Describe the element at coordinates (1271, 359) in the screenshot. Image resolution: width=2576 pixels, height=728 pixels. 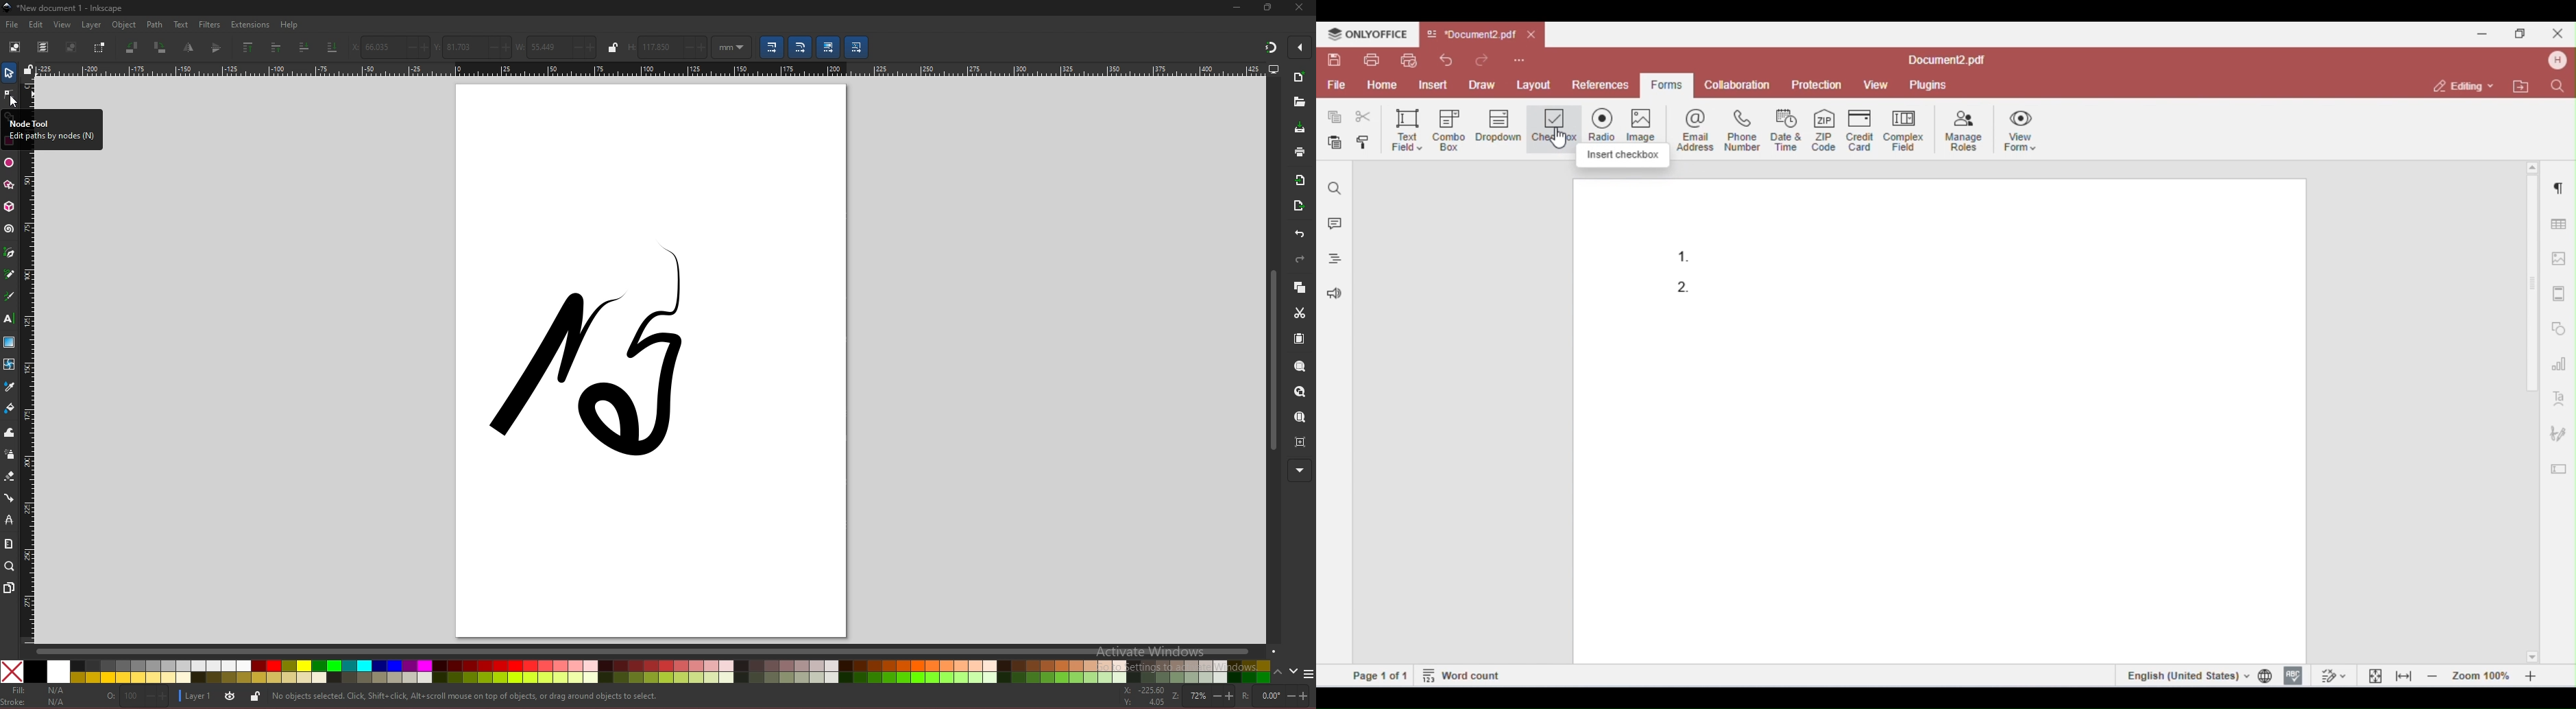
I see `scroll bar` at that location.